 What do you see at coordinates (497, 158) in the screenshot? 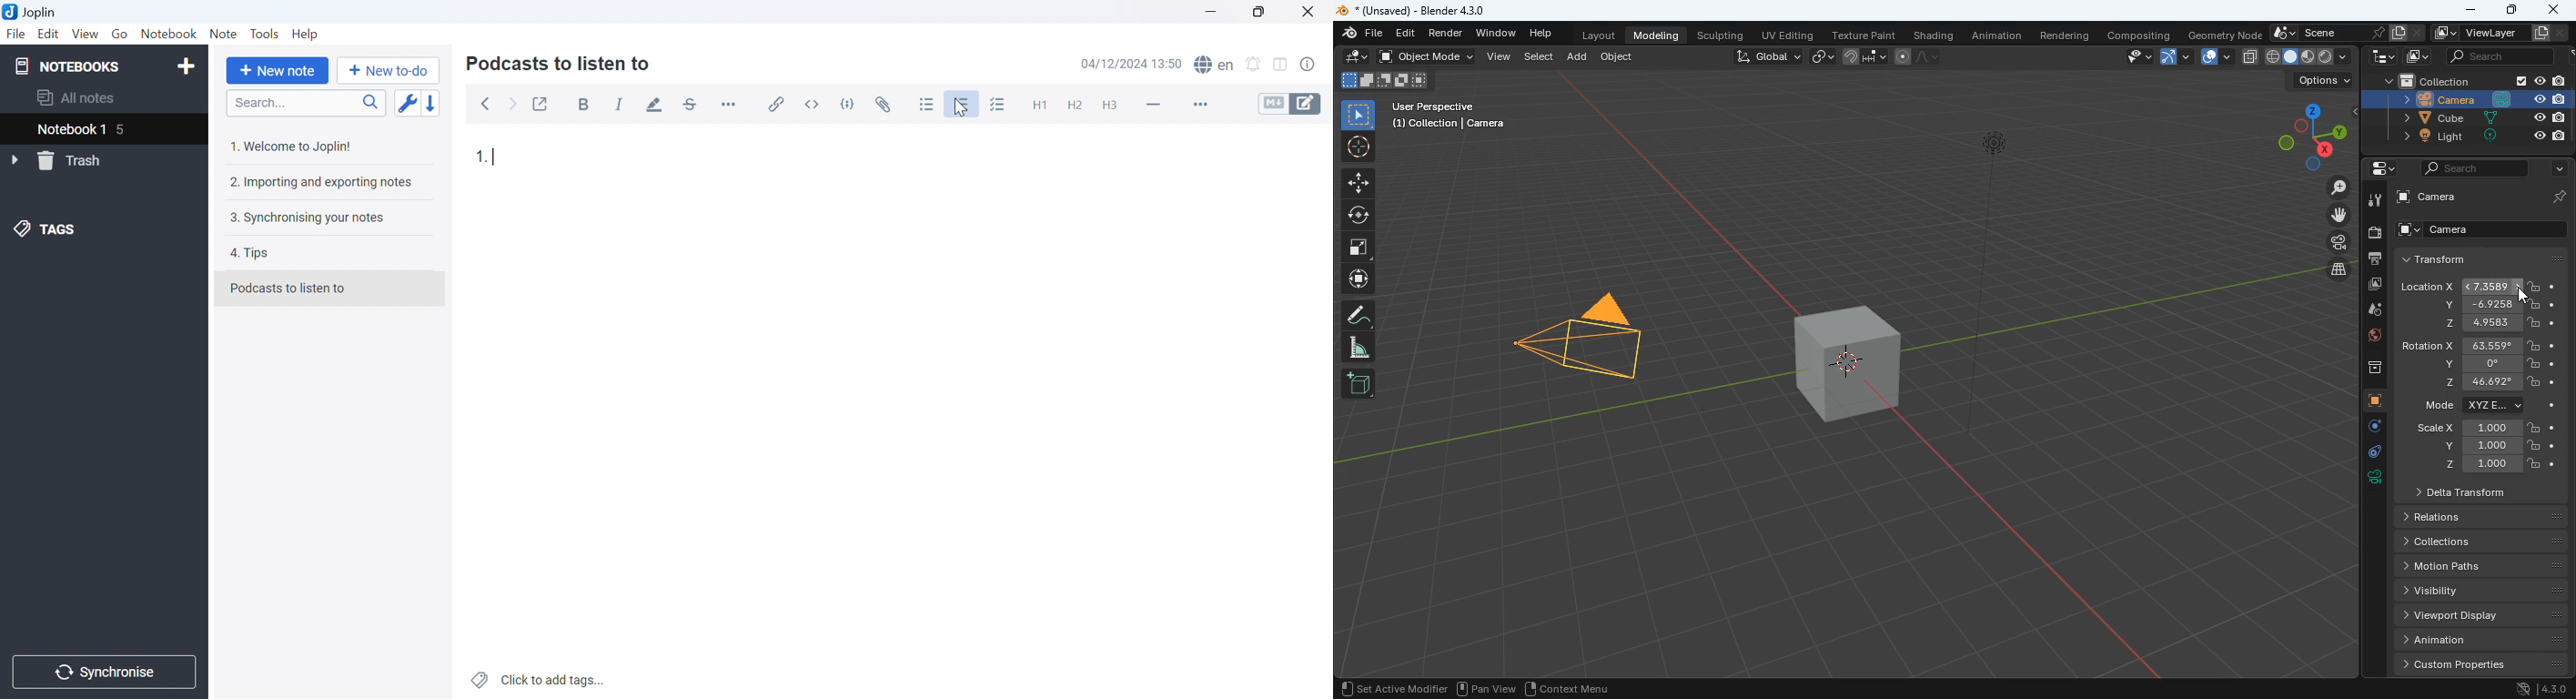
I see `Typing cursor` at bounding box center [497, 158].